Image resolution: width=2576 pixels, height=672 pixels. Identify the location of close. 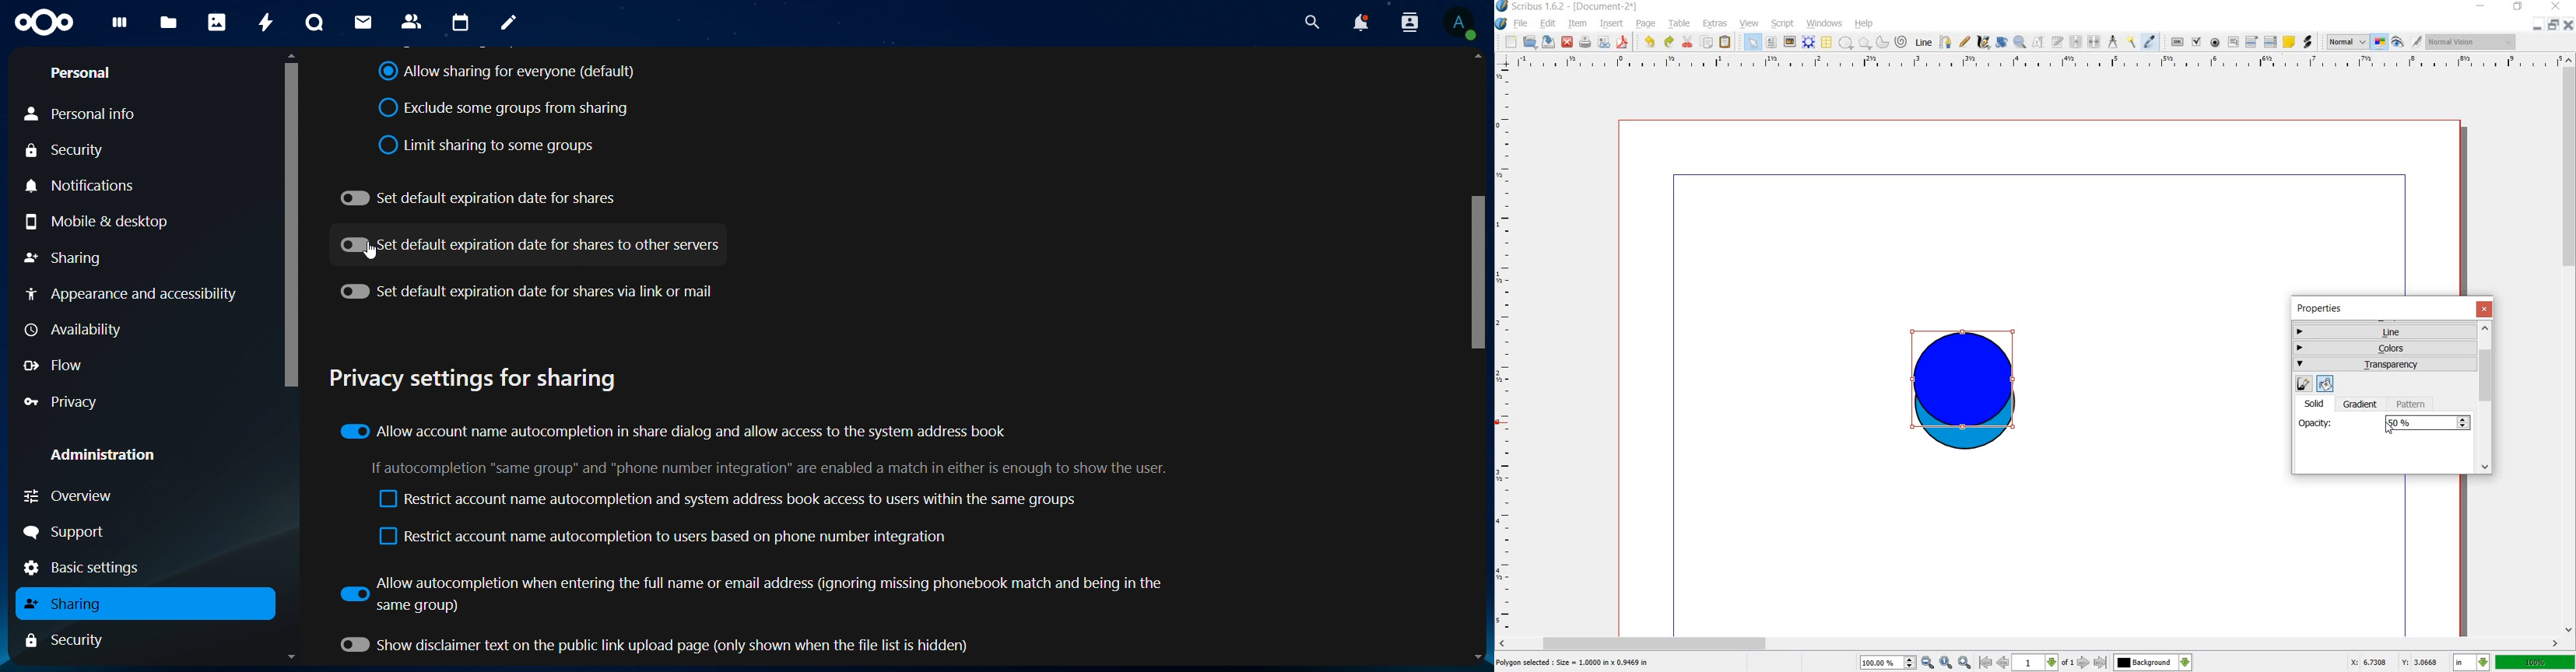
(2558, 6).